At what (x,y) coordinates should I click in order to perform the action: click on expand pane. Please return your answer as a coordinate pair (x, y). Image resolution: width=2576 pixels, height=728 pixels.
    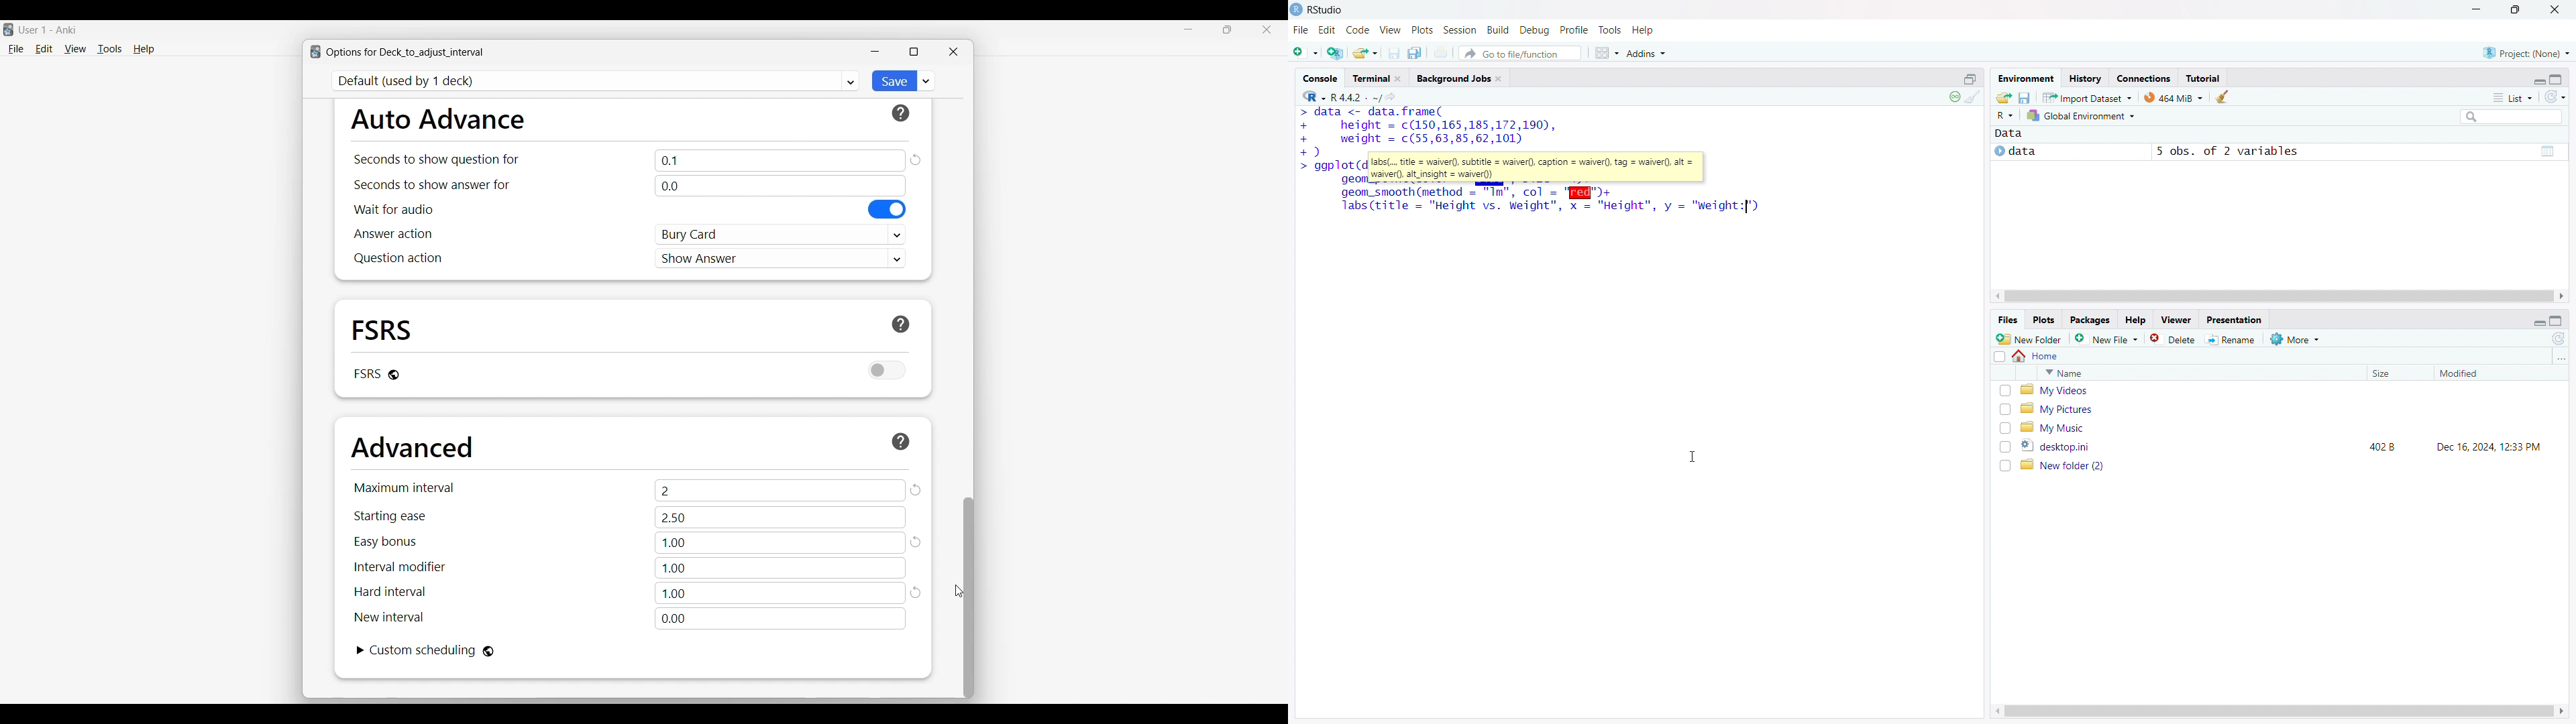
    Looking at the image, I should click on (2558, 321).